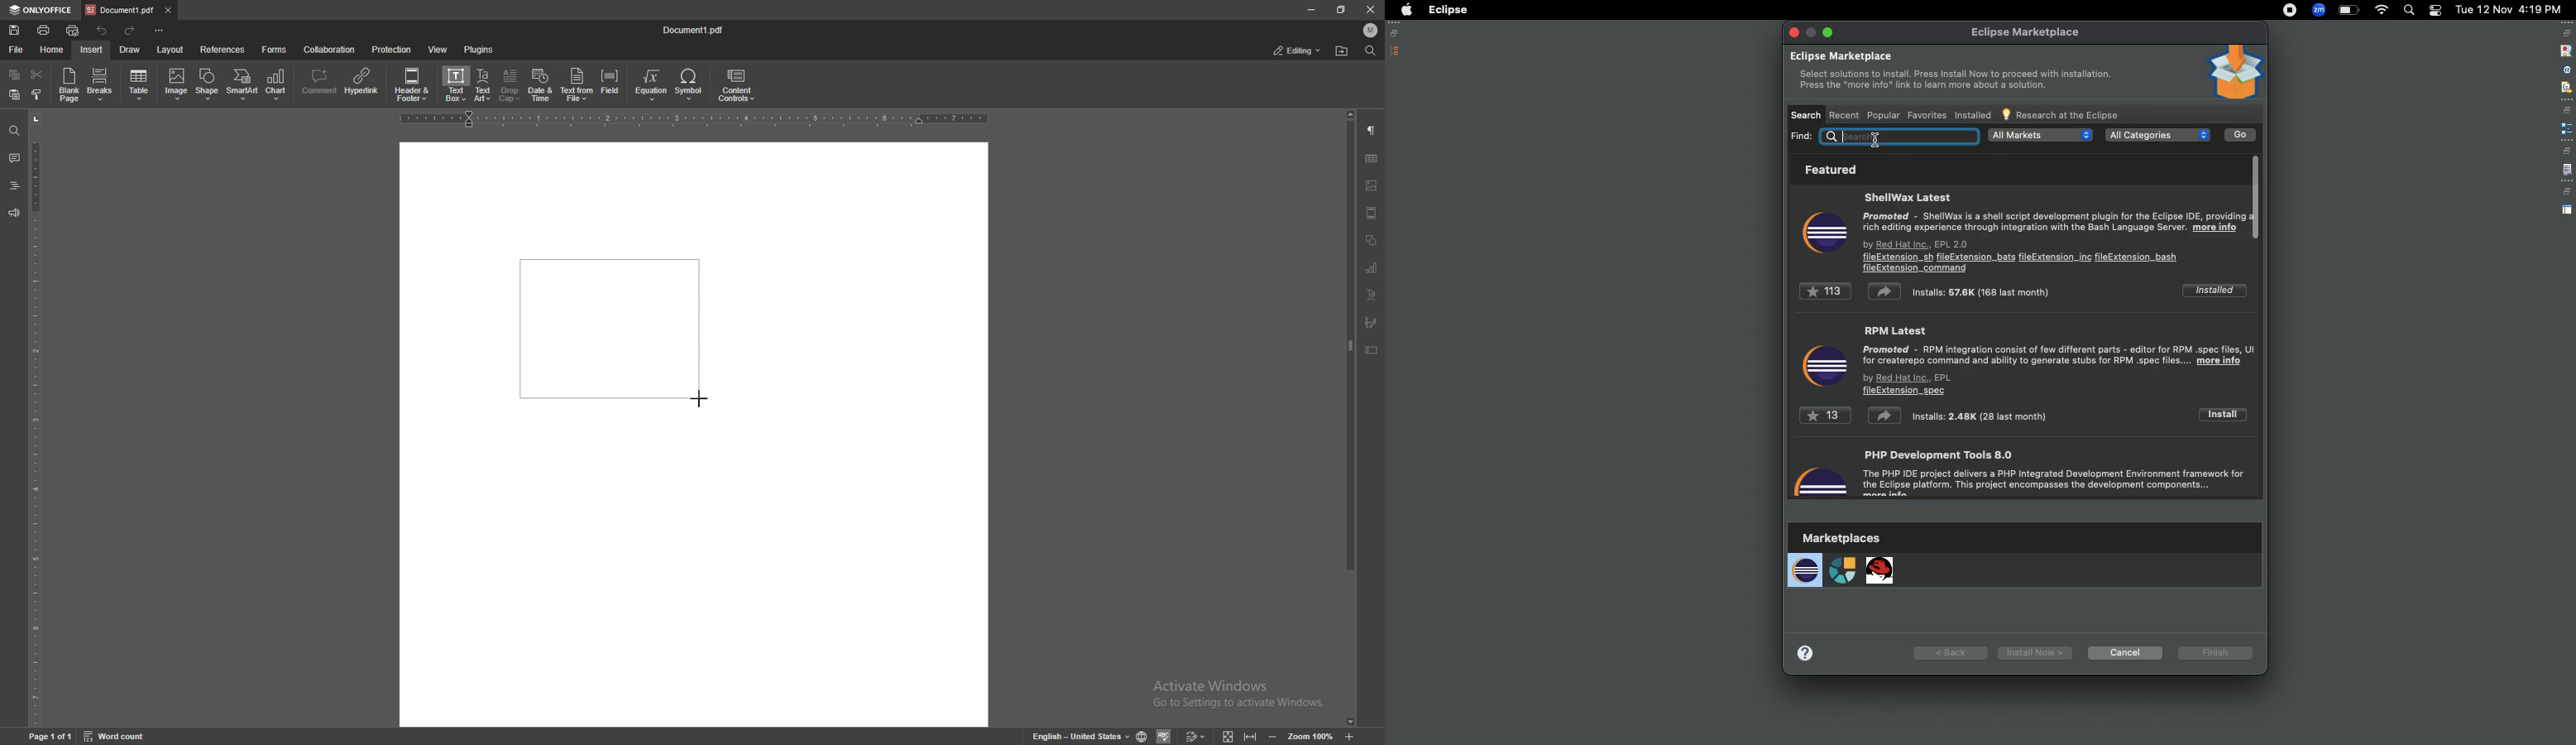 The image size is (2576, 756). Describe the element at coordinates (1195, 736) in the screenshot. I see `track changes` at that location.